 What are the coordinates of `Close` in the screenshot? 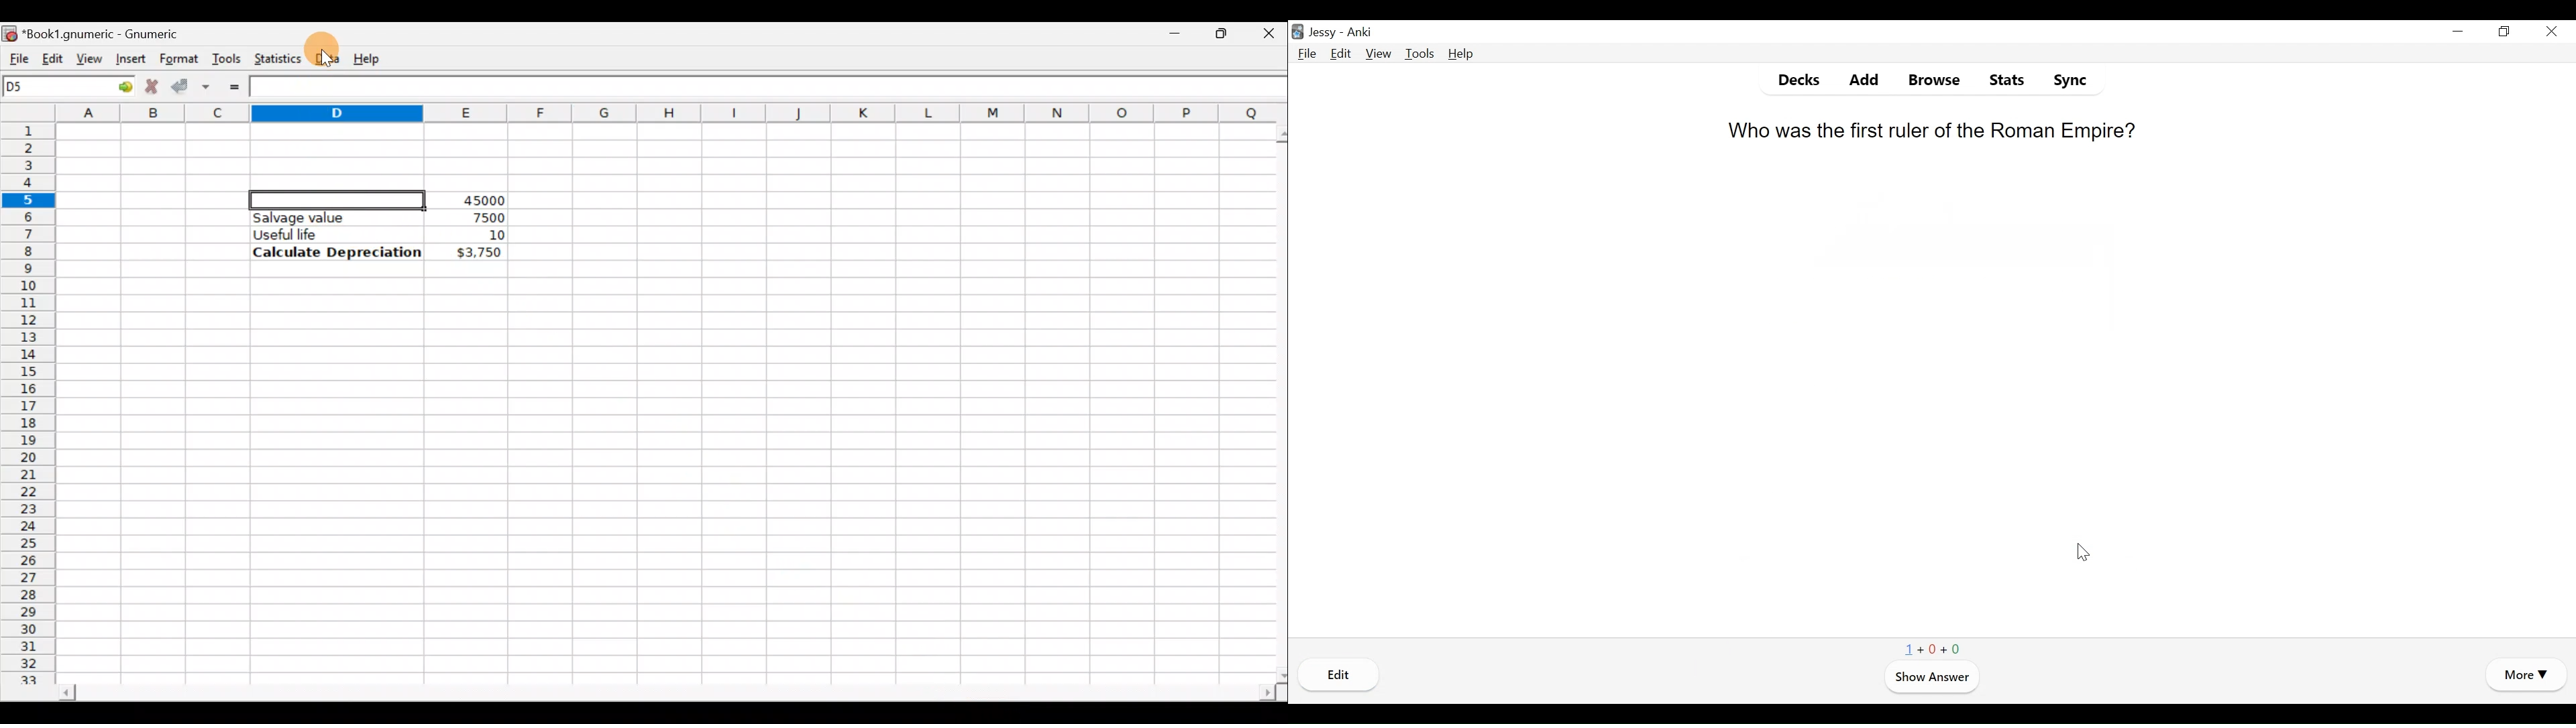 It's located at (2550, 31).